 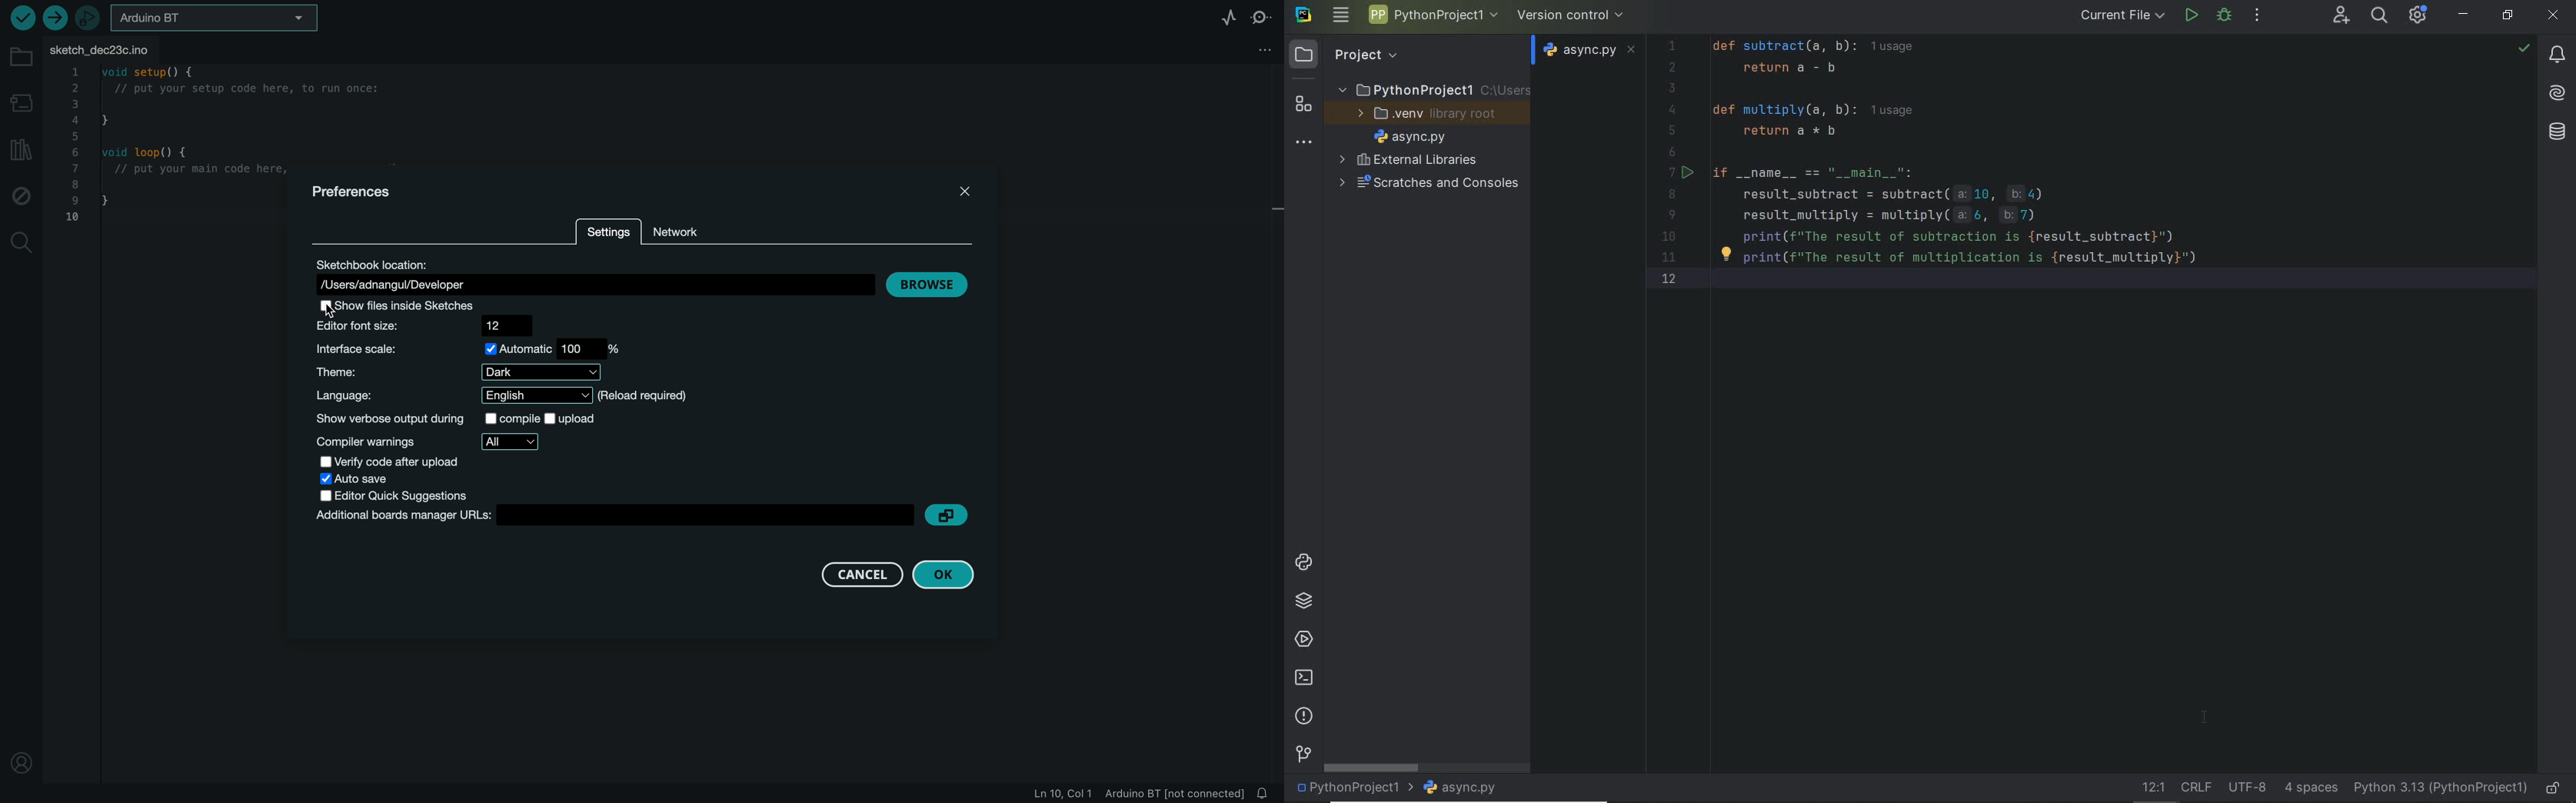 What do you see at coordinates (1303, 107) in the screenshot?
I see `structure` at bounding box center [1303, 107].